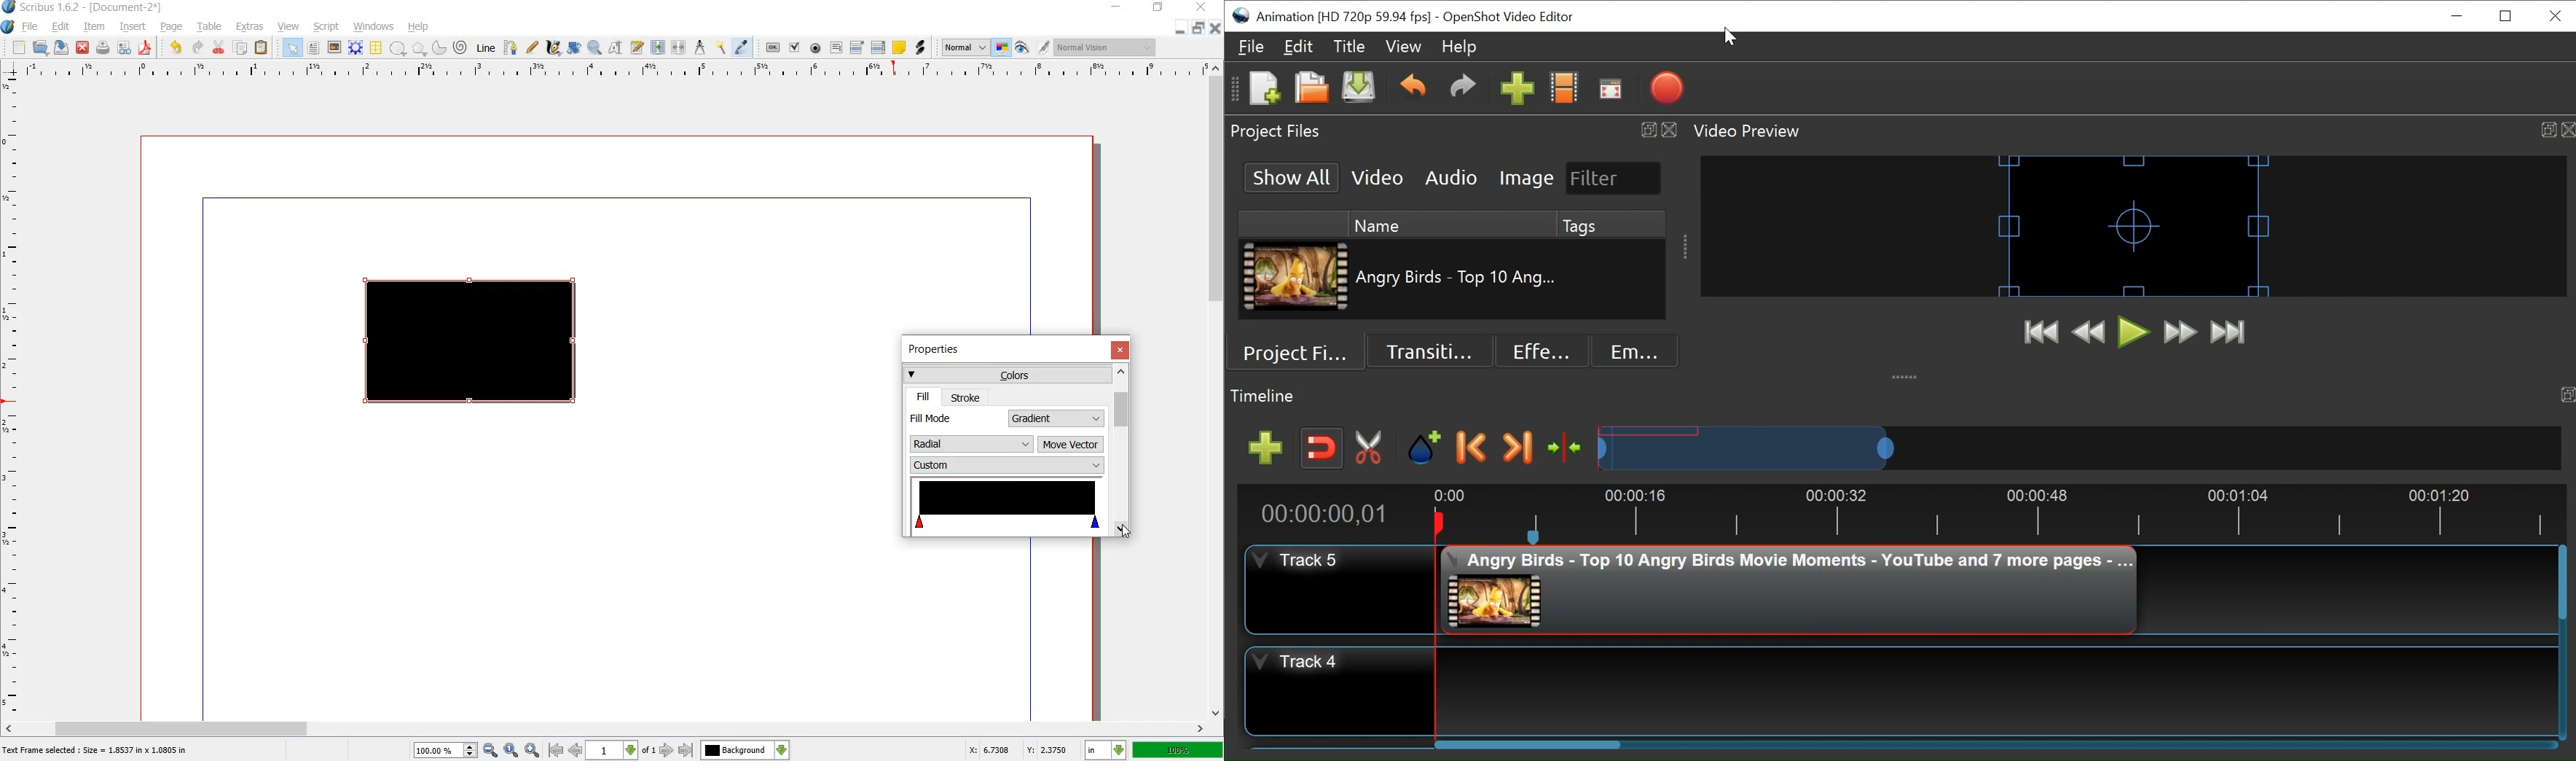 The image size is (2576, 784). I want to click on extras, so click(250, 27).